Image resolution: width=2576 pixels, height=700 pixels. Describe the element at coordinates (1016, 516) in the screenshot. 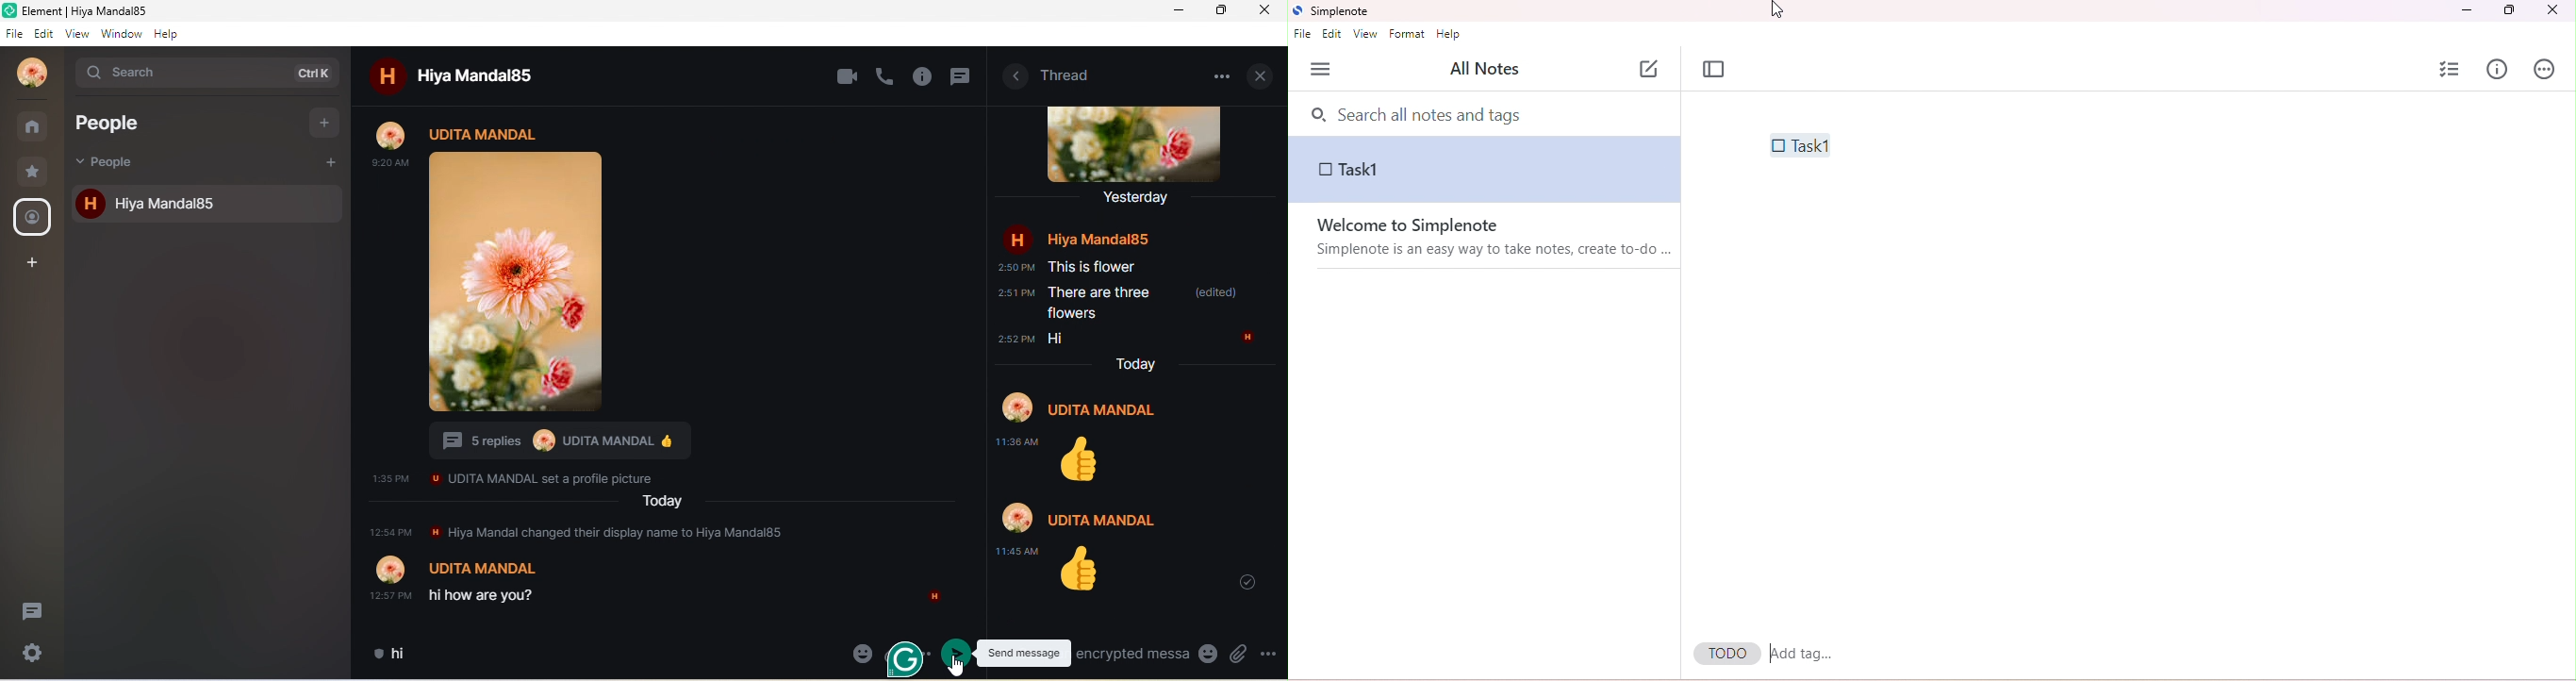

I see `Profile picture` at that location.